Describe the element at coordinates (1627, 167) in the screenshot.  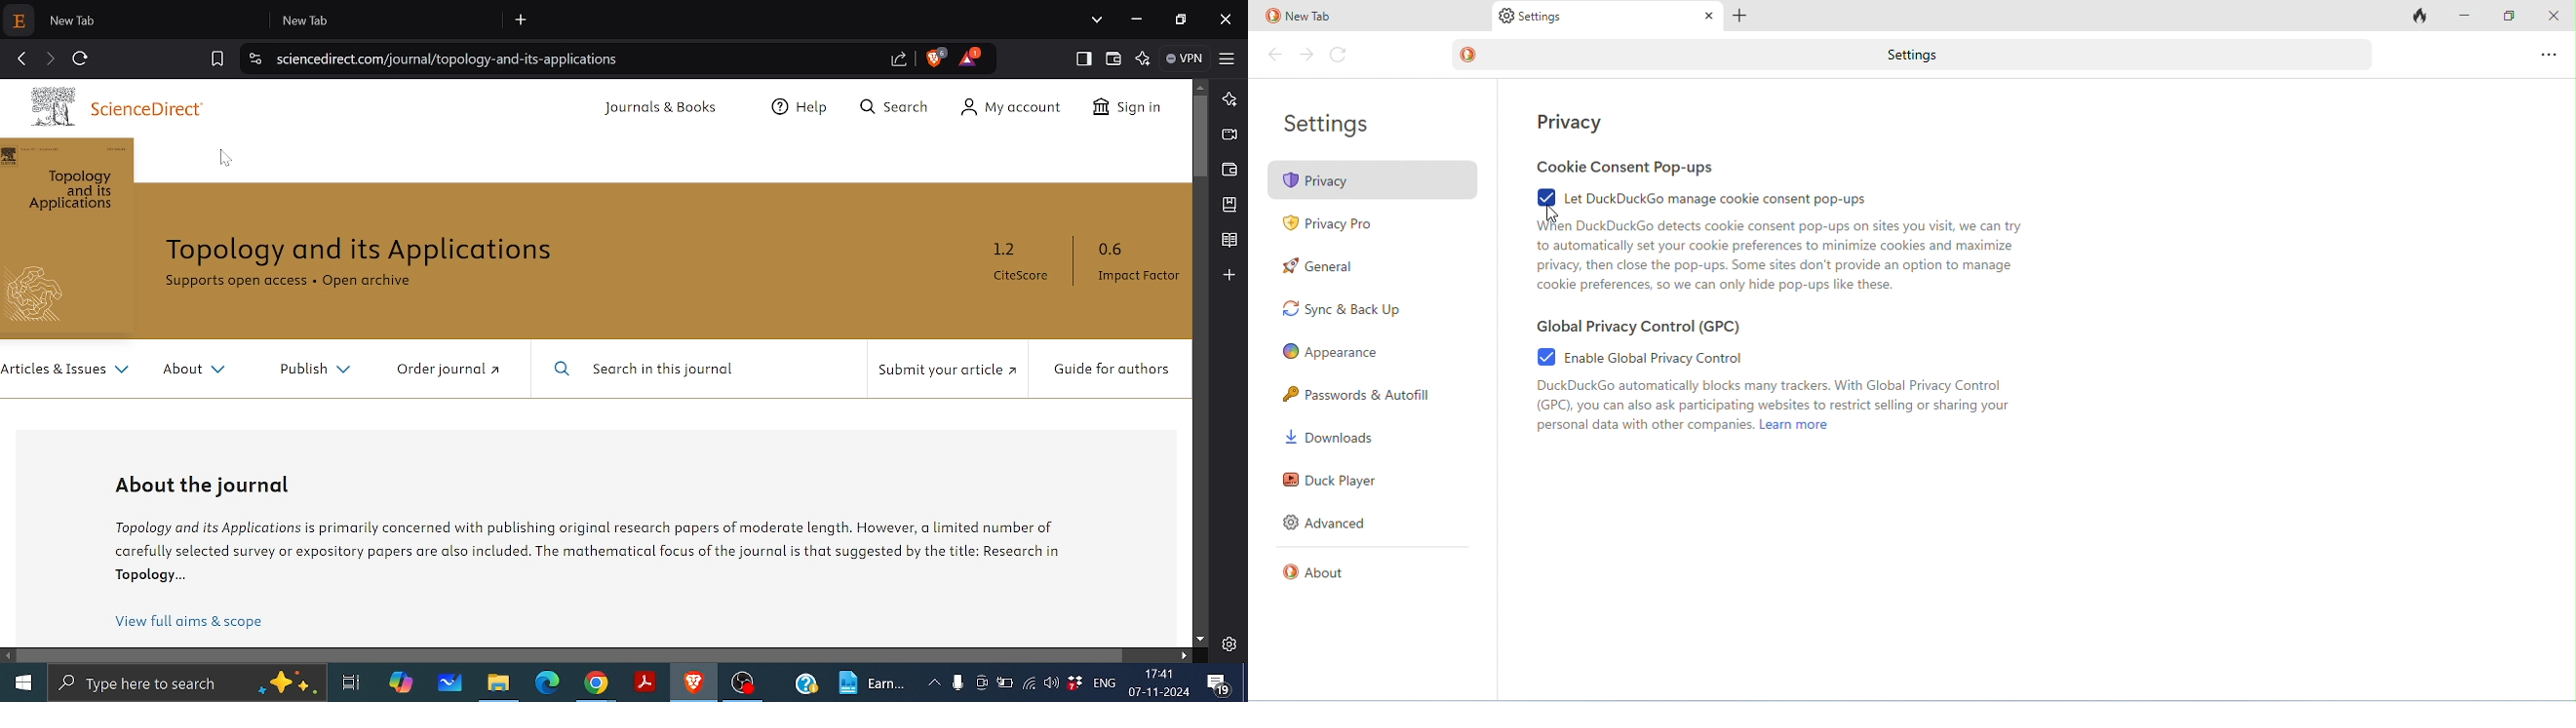
I see `cookie consent pop-ups` at that location.